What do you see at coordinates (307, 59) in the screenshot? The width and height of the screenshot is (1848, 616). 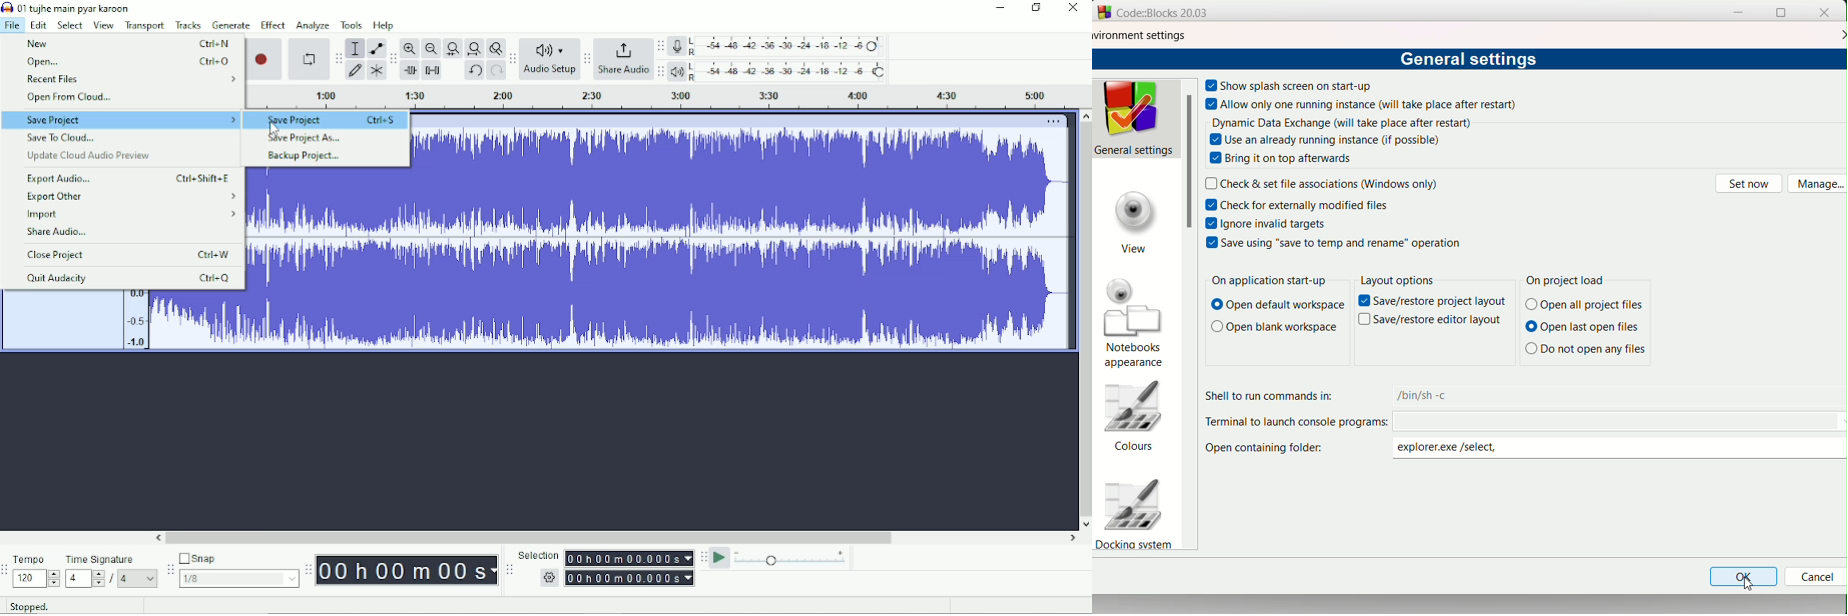 I see `Enable looping` at bounding box center [307, 59].